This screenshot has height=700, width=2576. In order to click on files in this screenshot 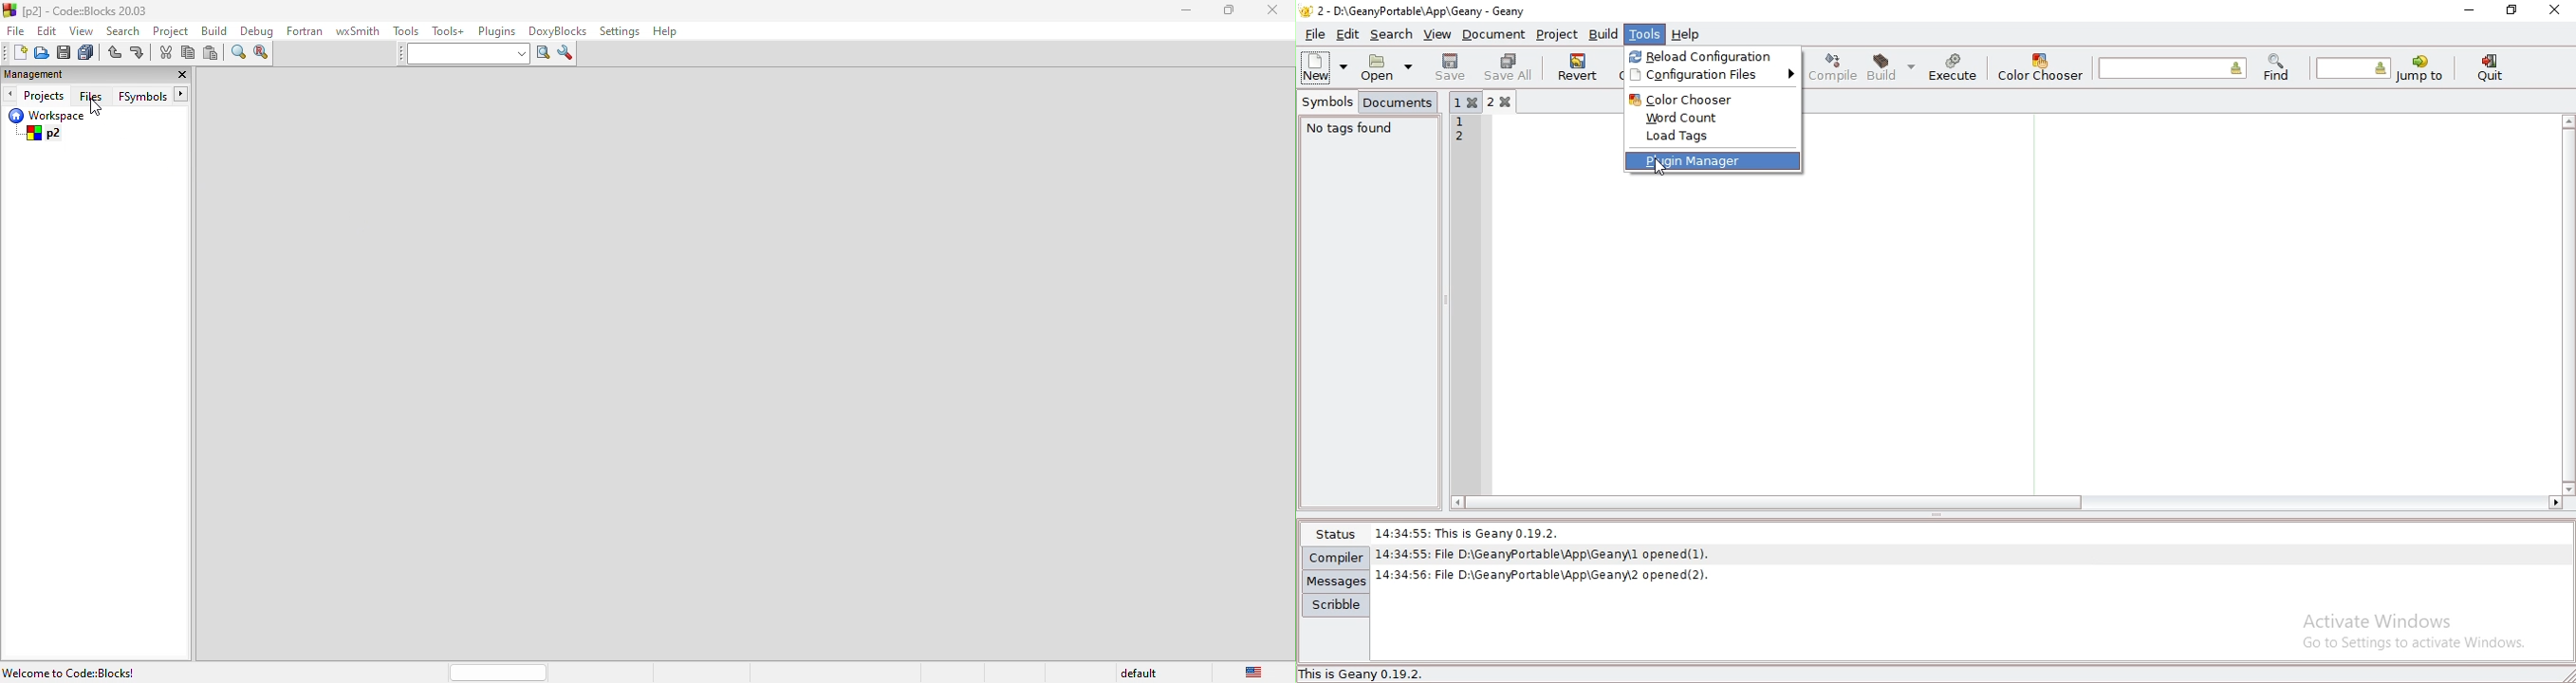, I will do `click(90, 93)`.